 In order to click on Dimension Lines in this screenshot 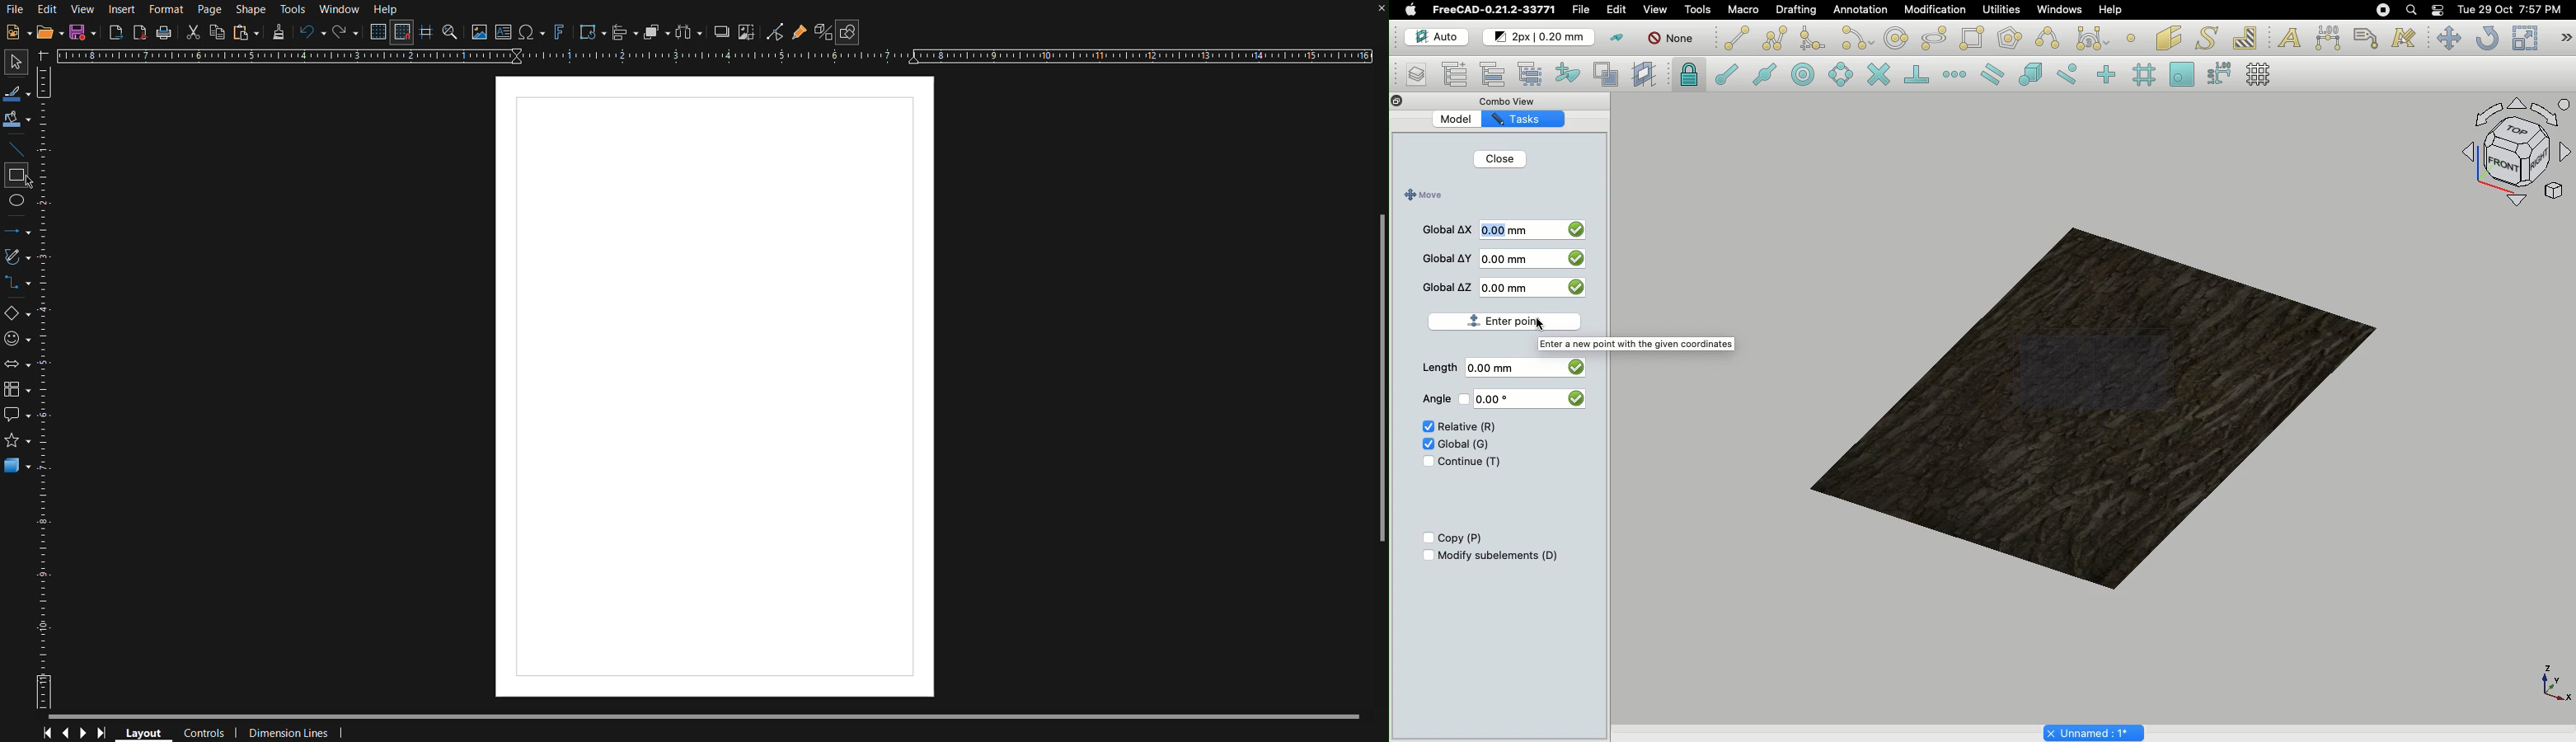, I will do `click(301, 733)`.